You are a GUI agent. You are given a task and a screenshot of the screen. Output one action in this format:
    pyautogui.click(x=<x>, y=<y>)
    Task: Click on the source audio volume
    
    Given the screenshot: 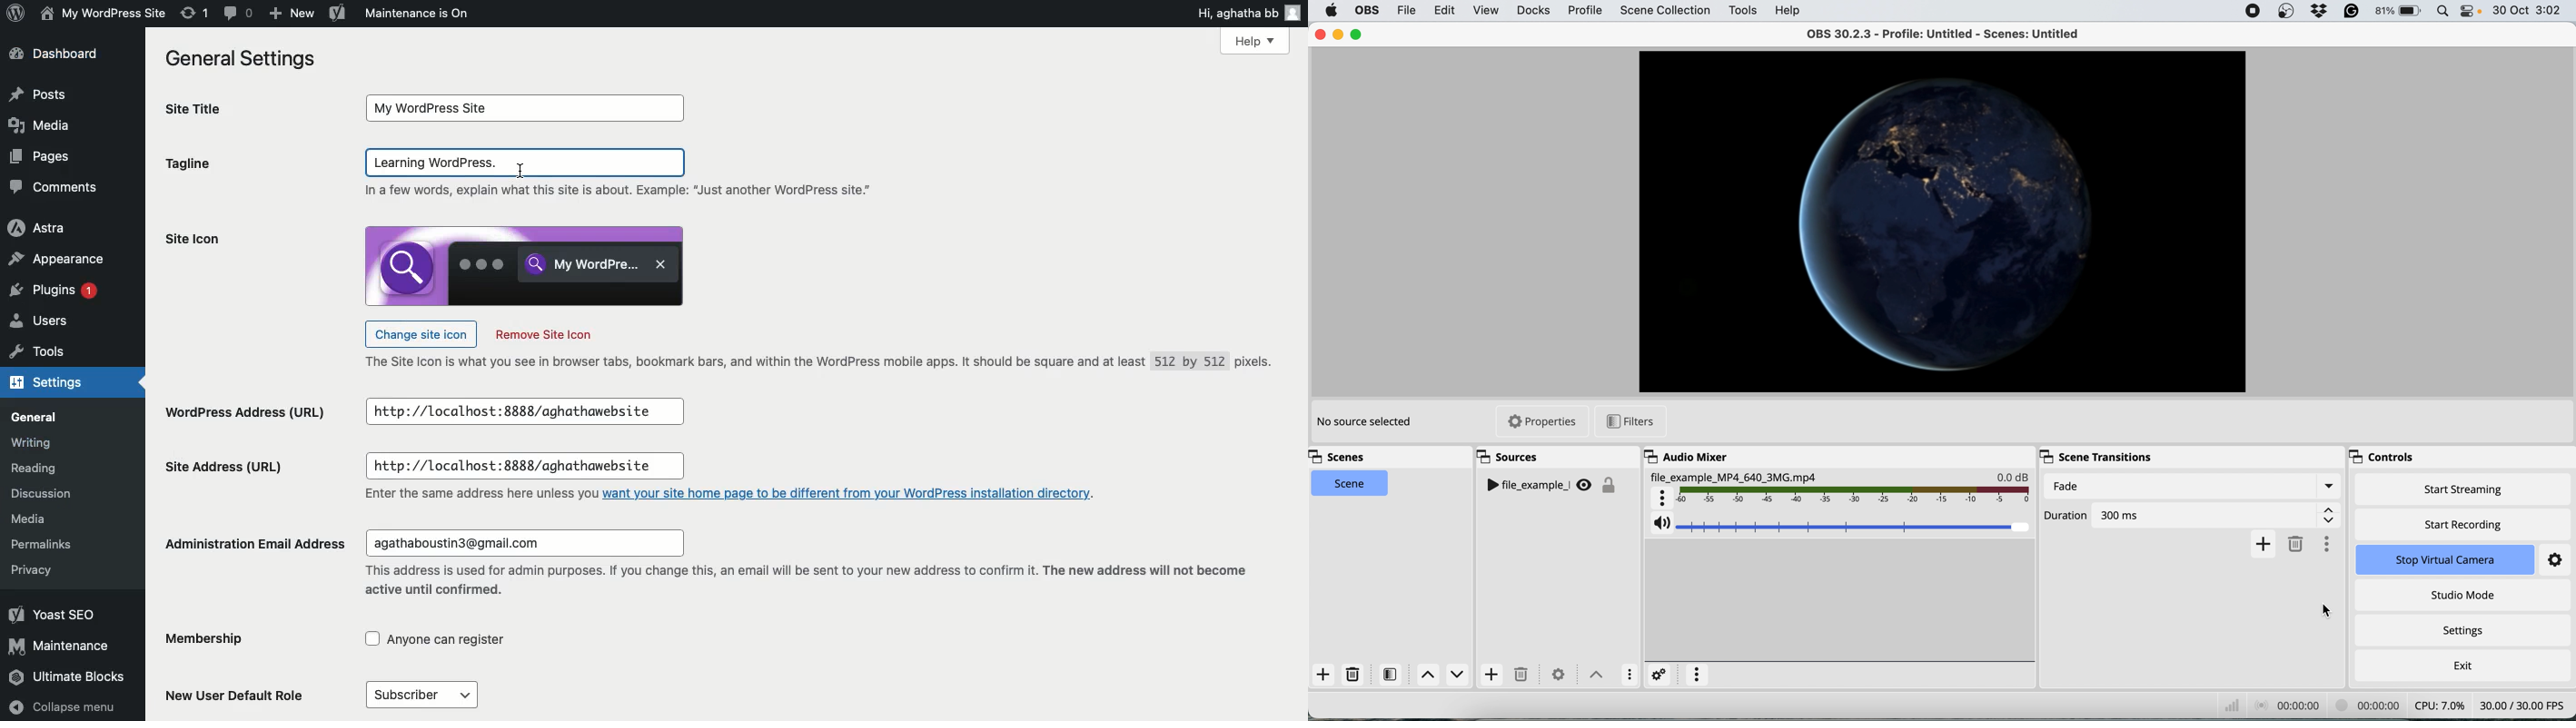 What is the action you would take?
    pyautogui.click(x=1841, y=523)
    